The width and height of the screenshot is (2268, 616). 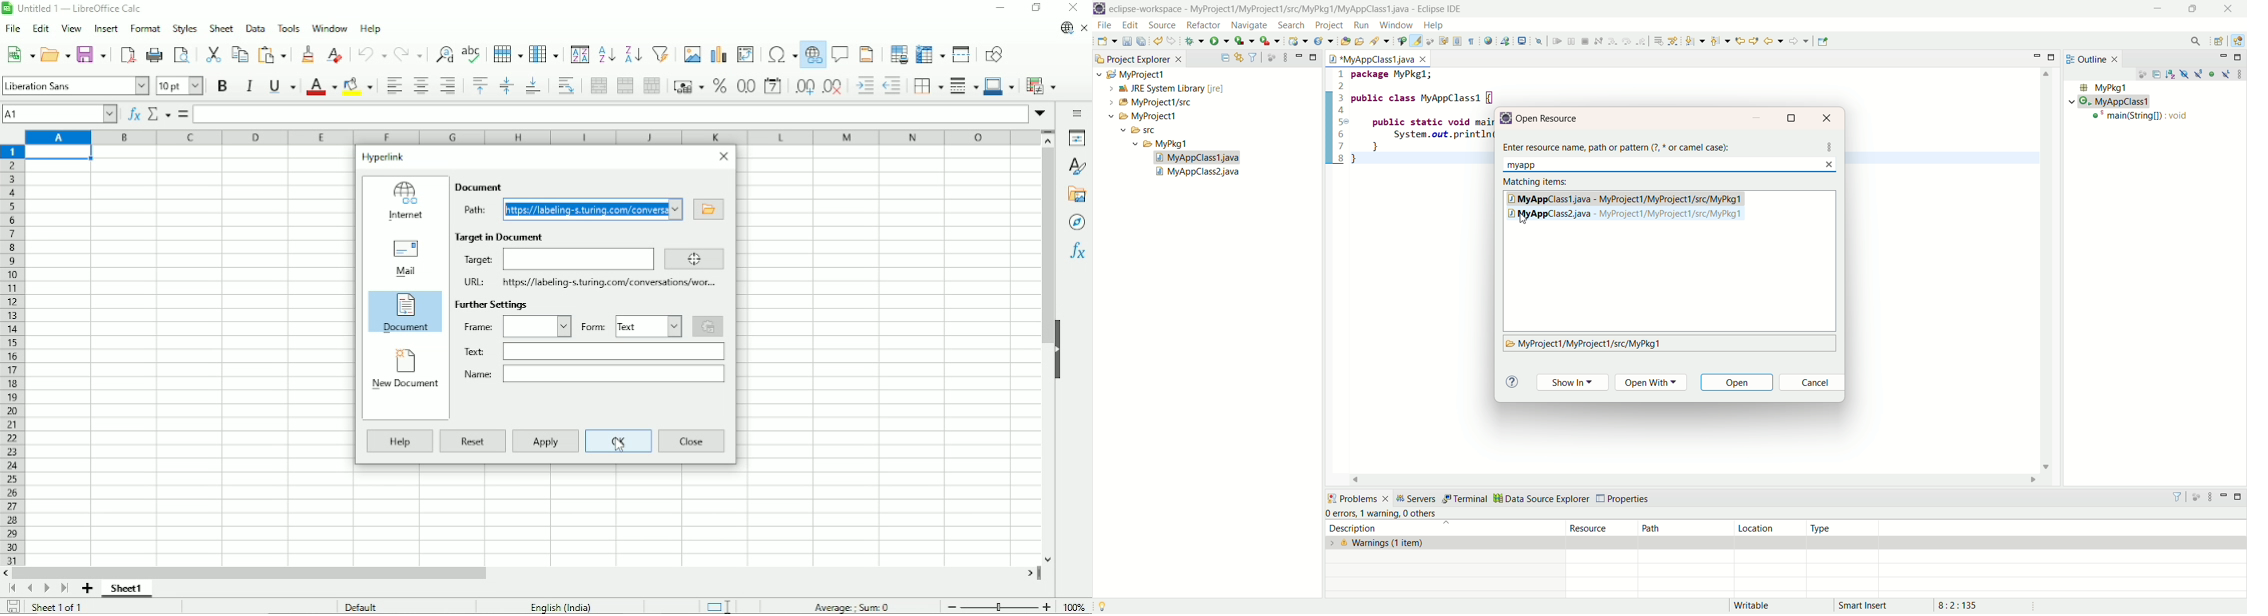 I want to click on close, so click(x=1831, y=164).